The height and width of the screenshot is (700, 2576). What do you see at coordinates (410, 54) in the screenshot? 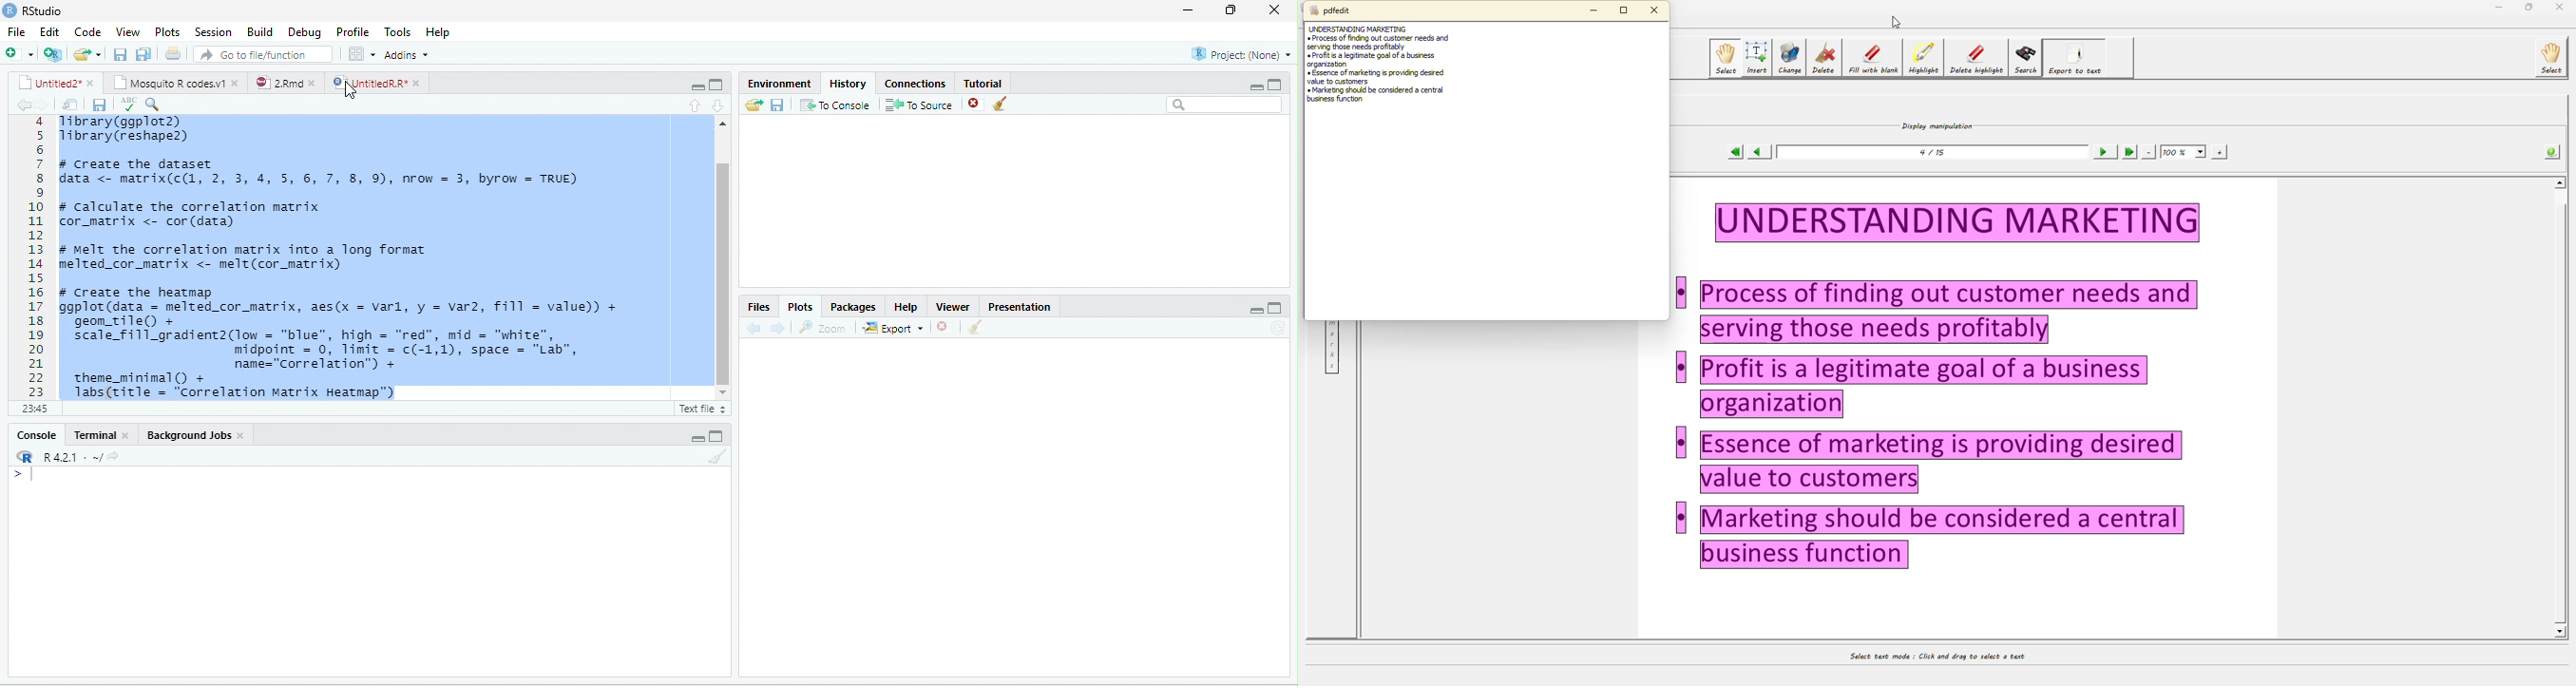
I see `addins` at bounding box center [410, 54].